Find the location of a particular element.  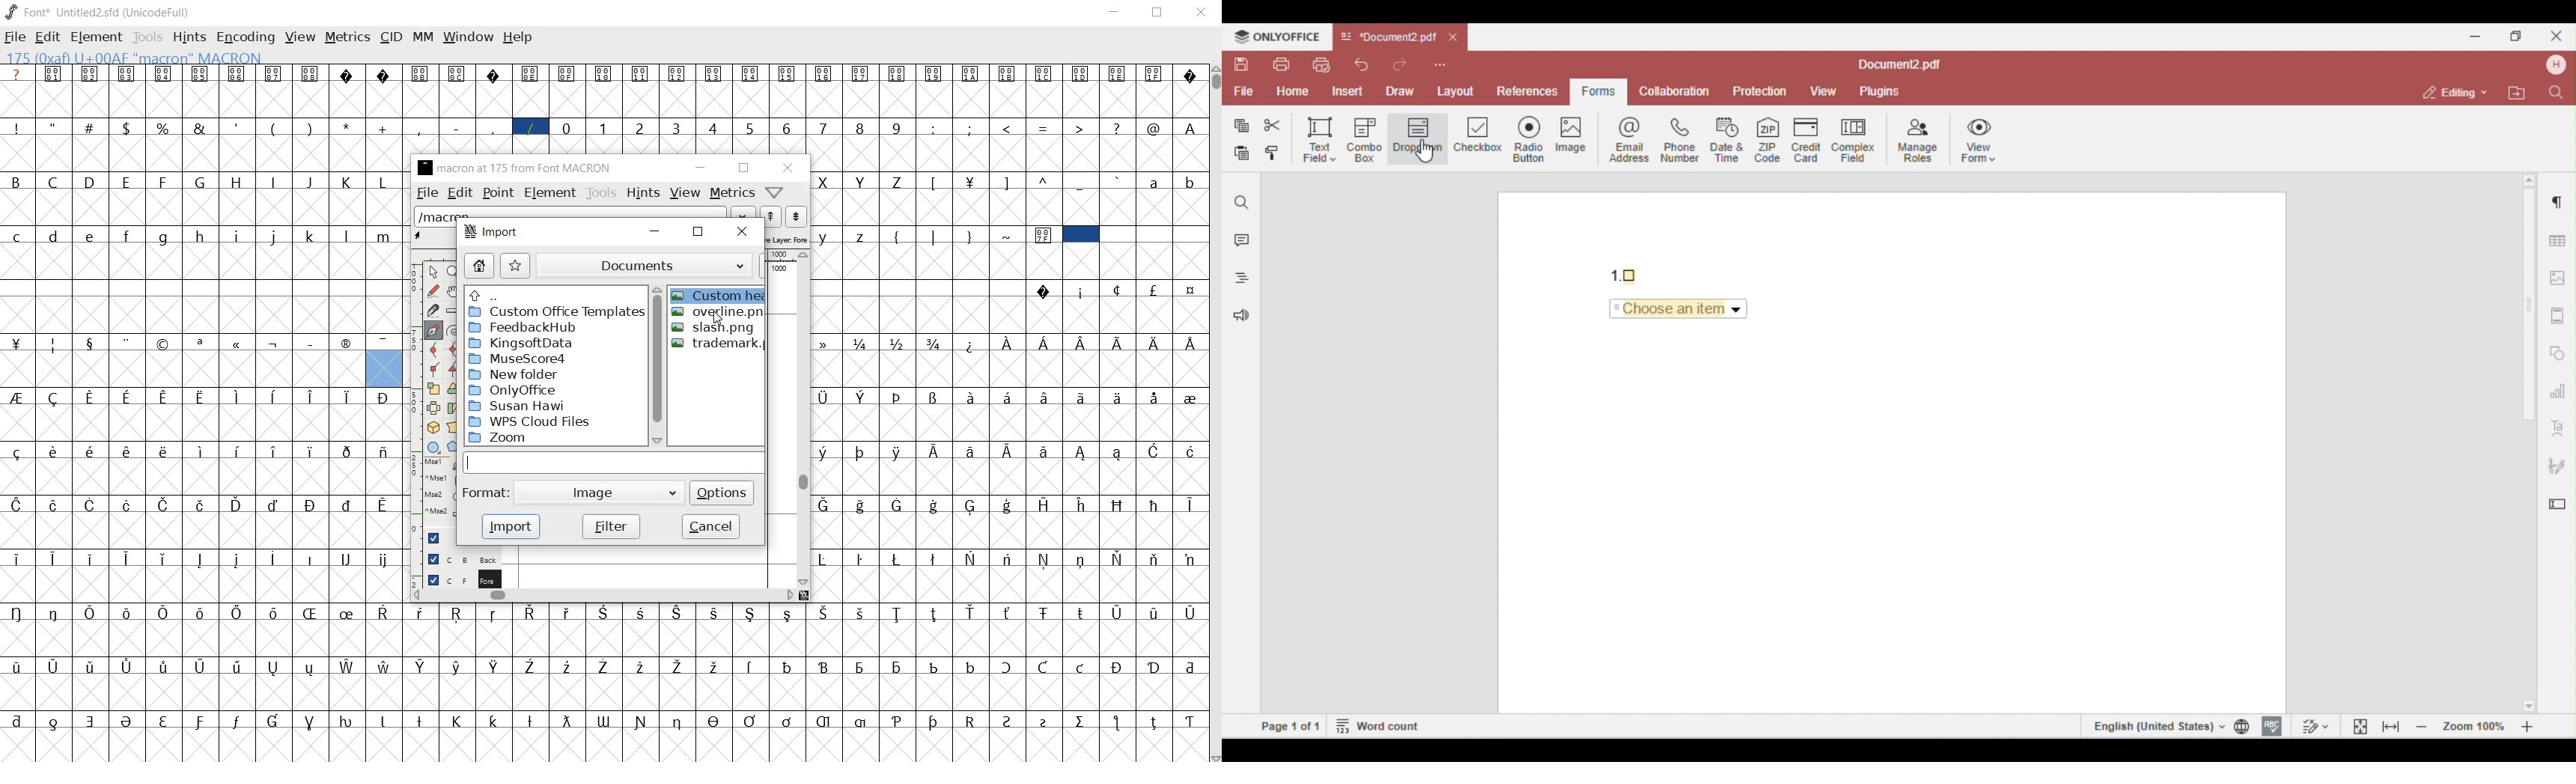

Symbol is located at coordinates (1008, 720).